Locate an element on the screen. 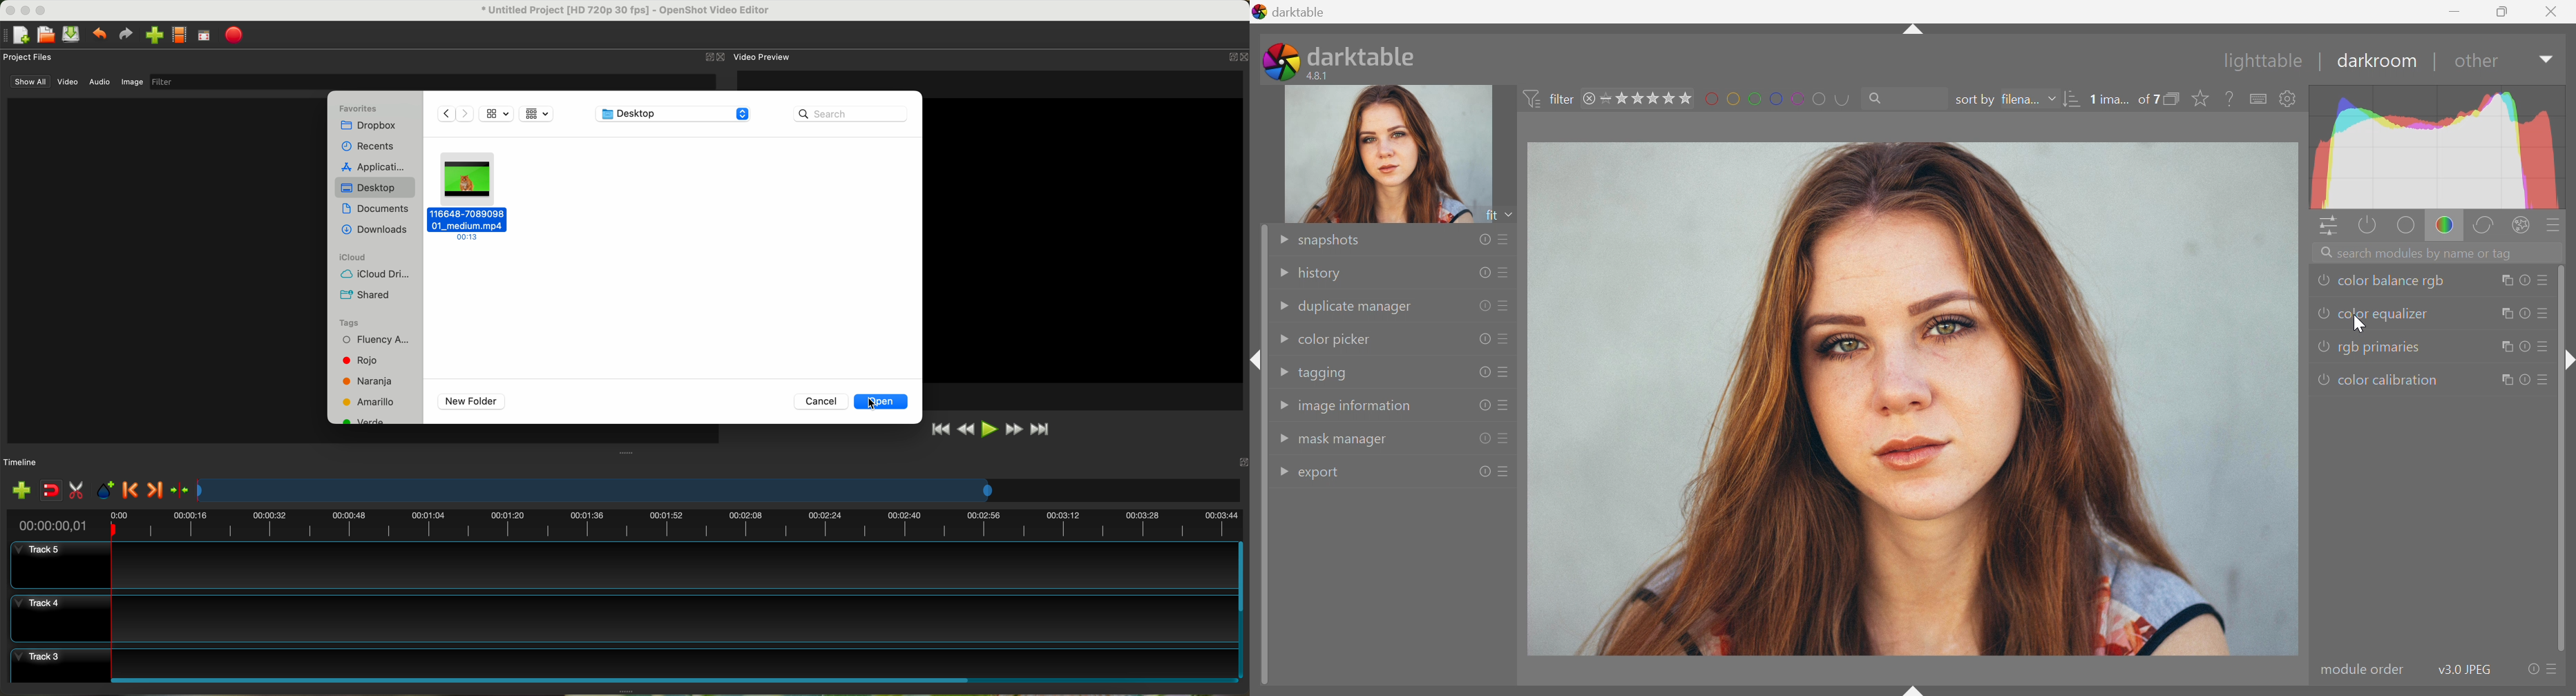   is located at coordinates (2553, 12).